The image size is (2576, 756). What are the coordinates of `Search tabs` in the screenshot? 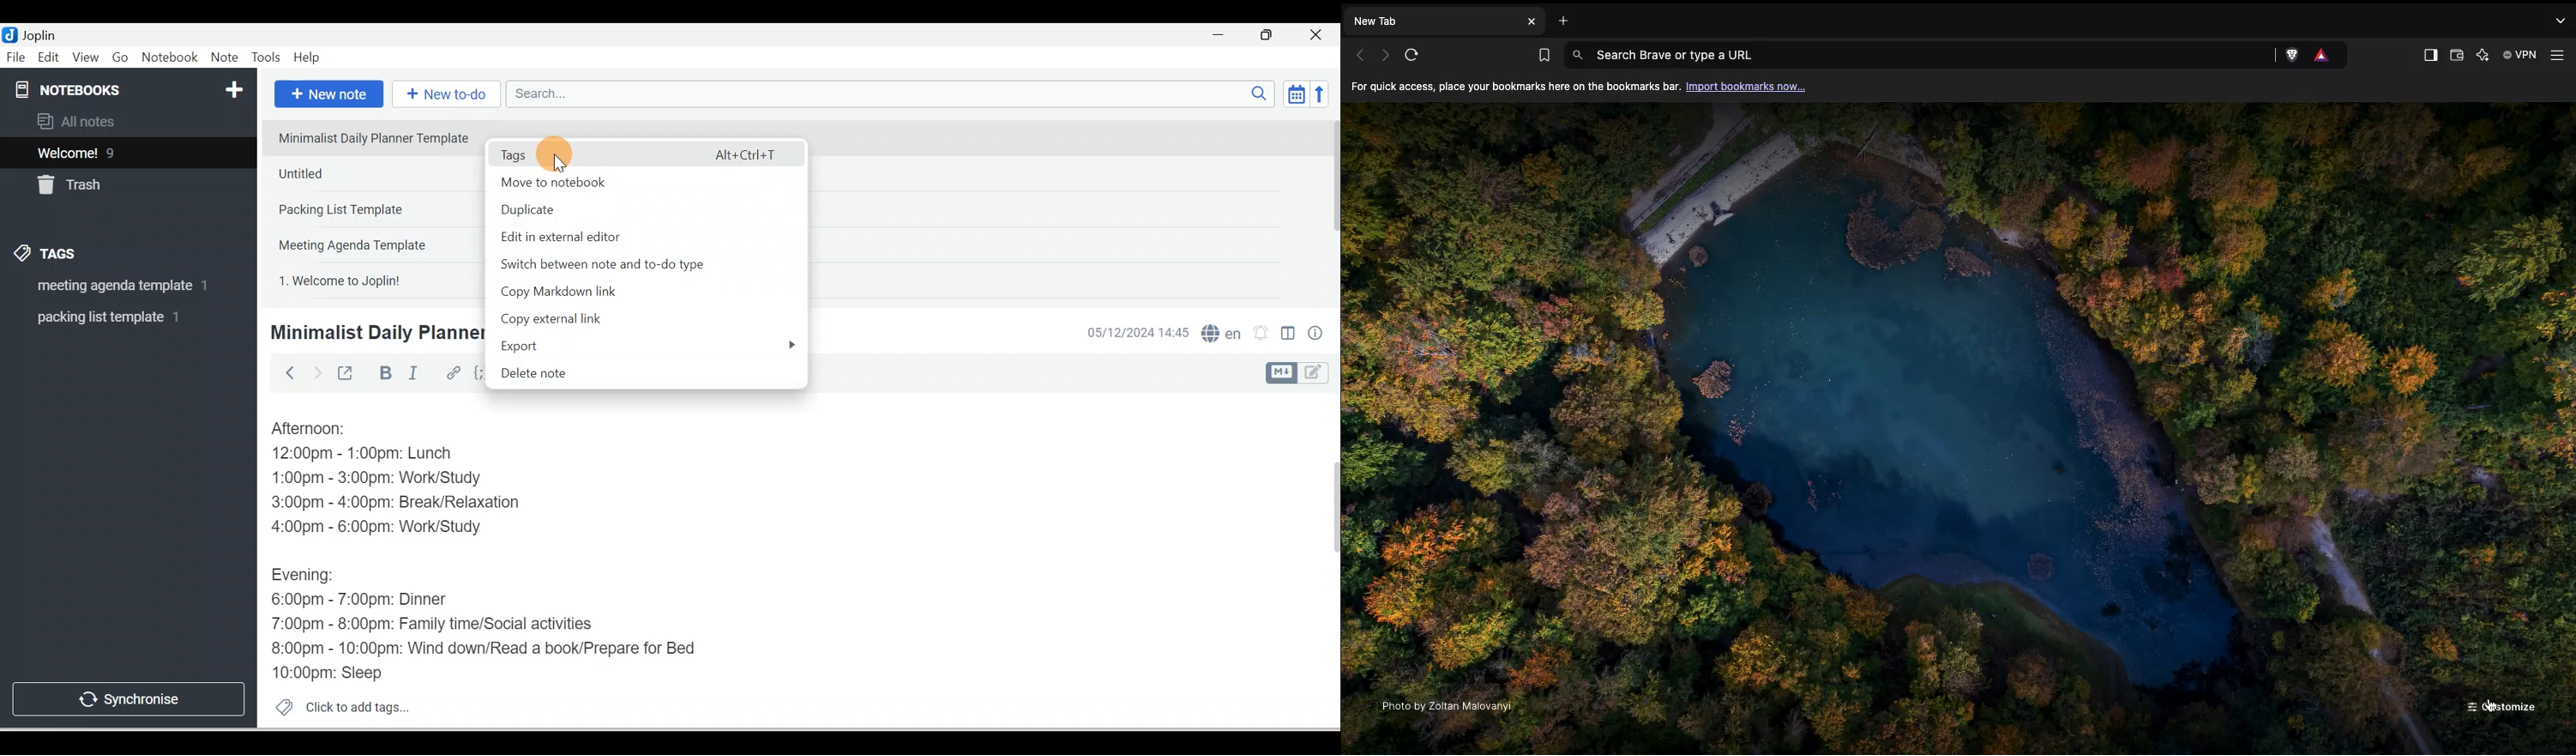 It's located at (2563, 20).